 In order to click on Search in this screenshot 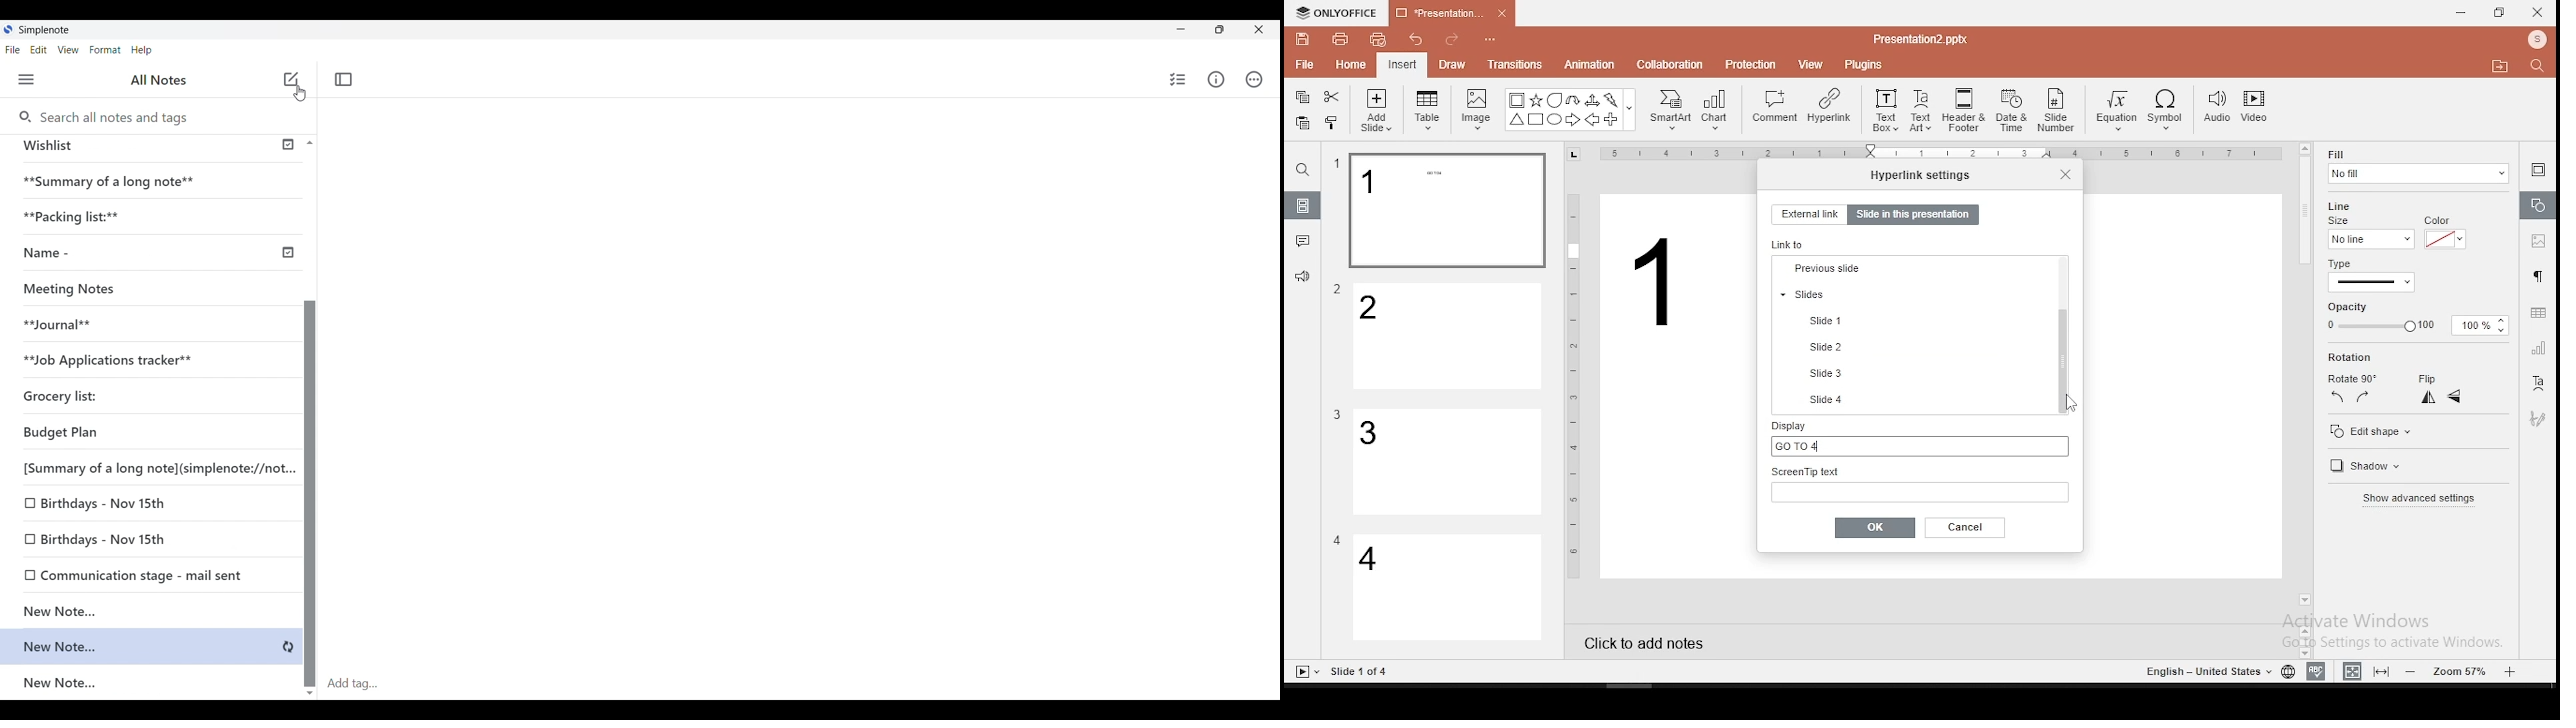, I will do `click(2543, 67)`.